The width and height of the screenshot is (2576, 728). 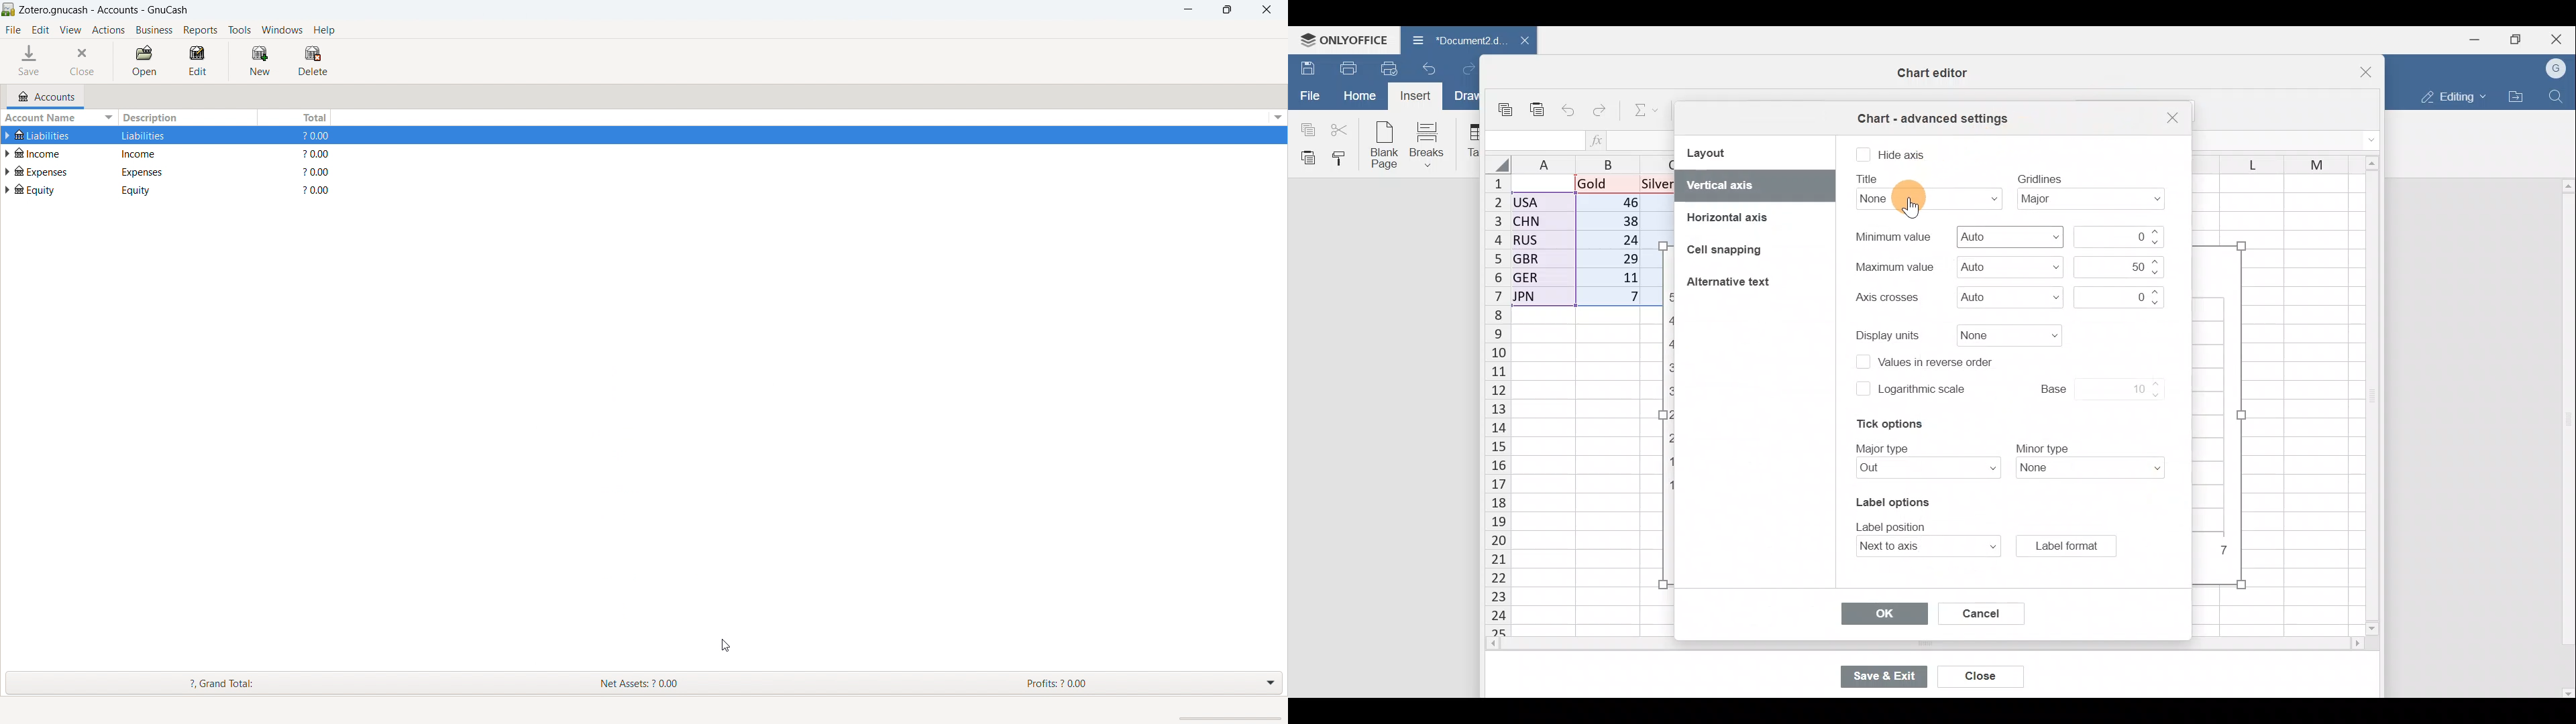 What do you see at coordinates (2117, 267) in the screenshot?
I see `maximum value` at bounding box center [2117, 267].